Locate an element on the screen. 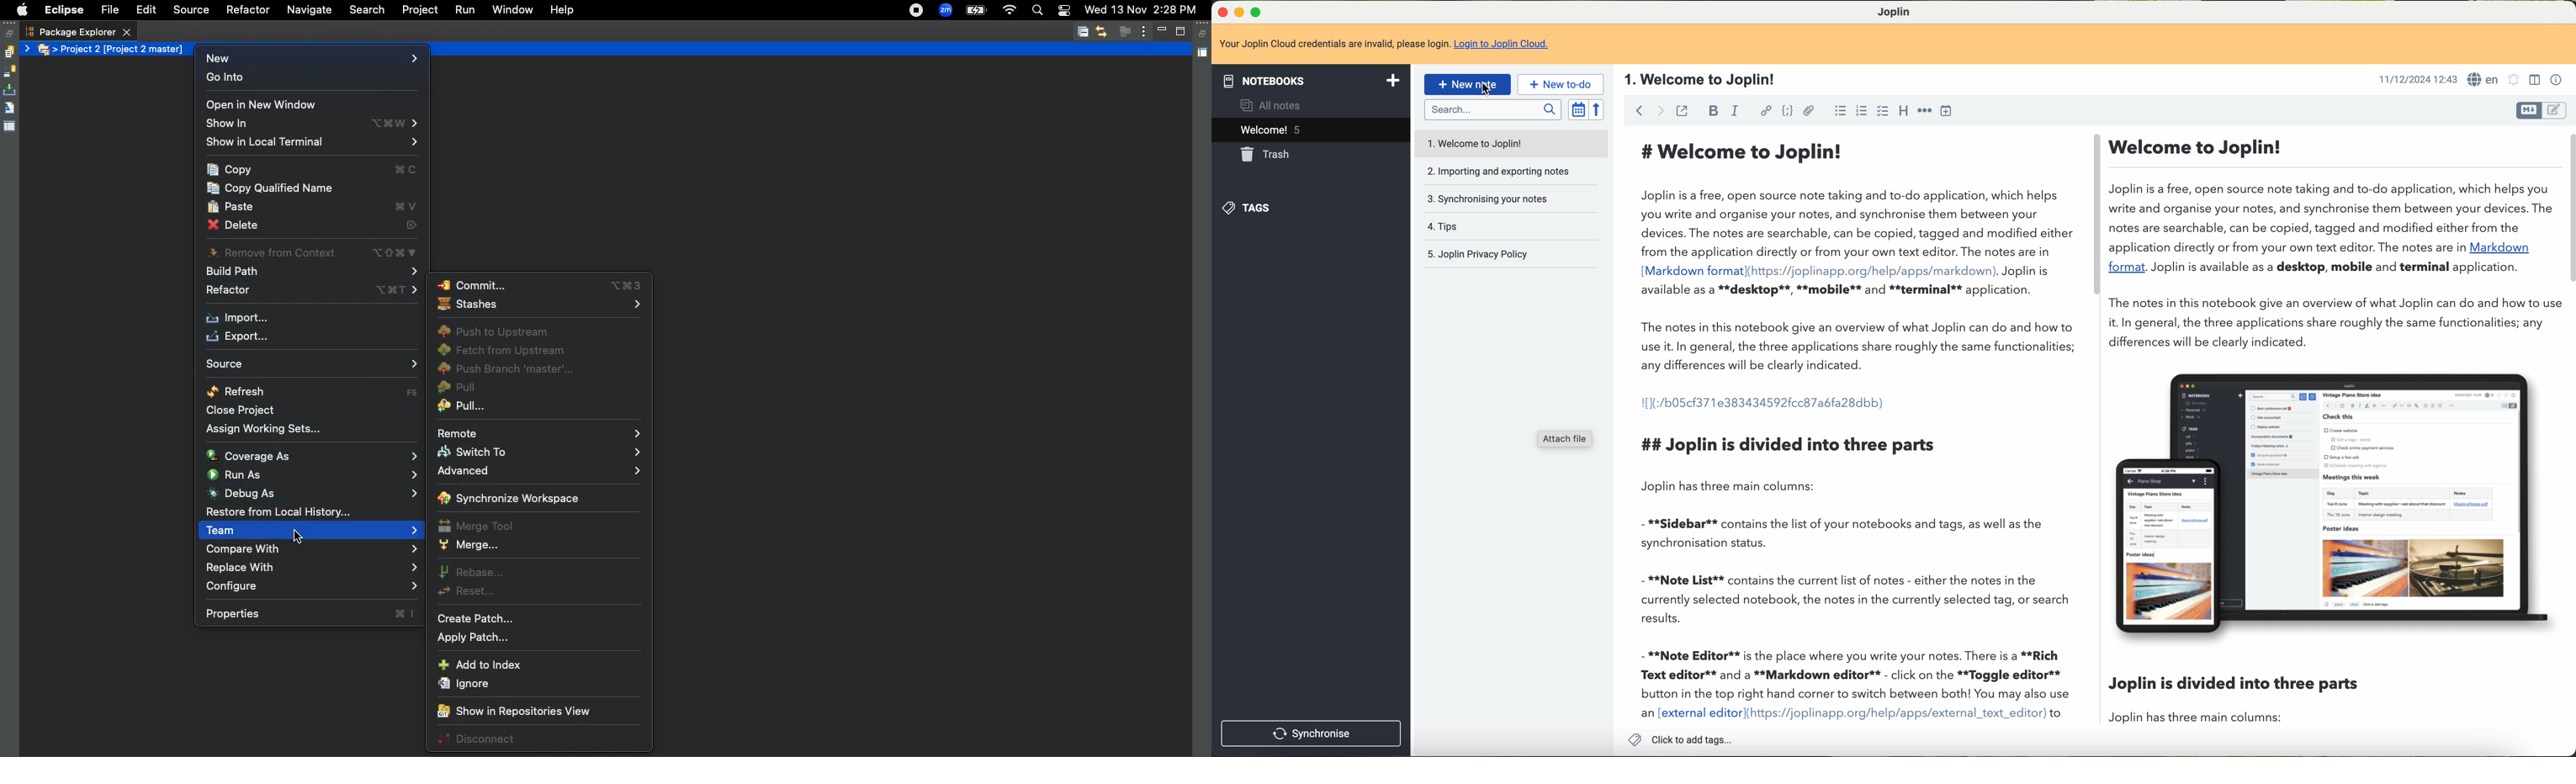  toggle editor layout is located at coordinates (2536, 80).